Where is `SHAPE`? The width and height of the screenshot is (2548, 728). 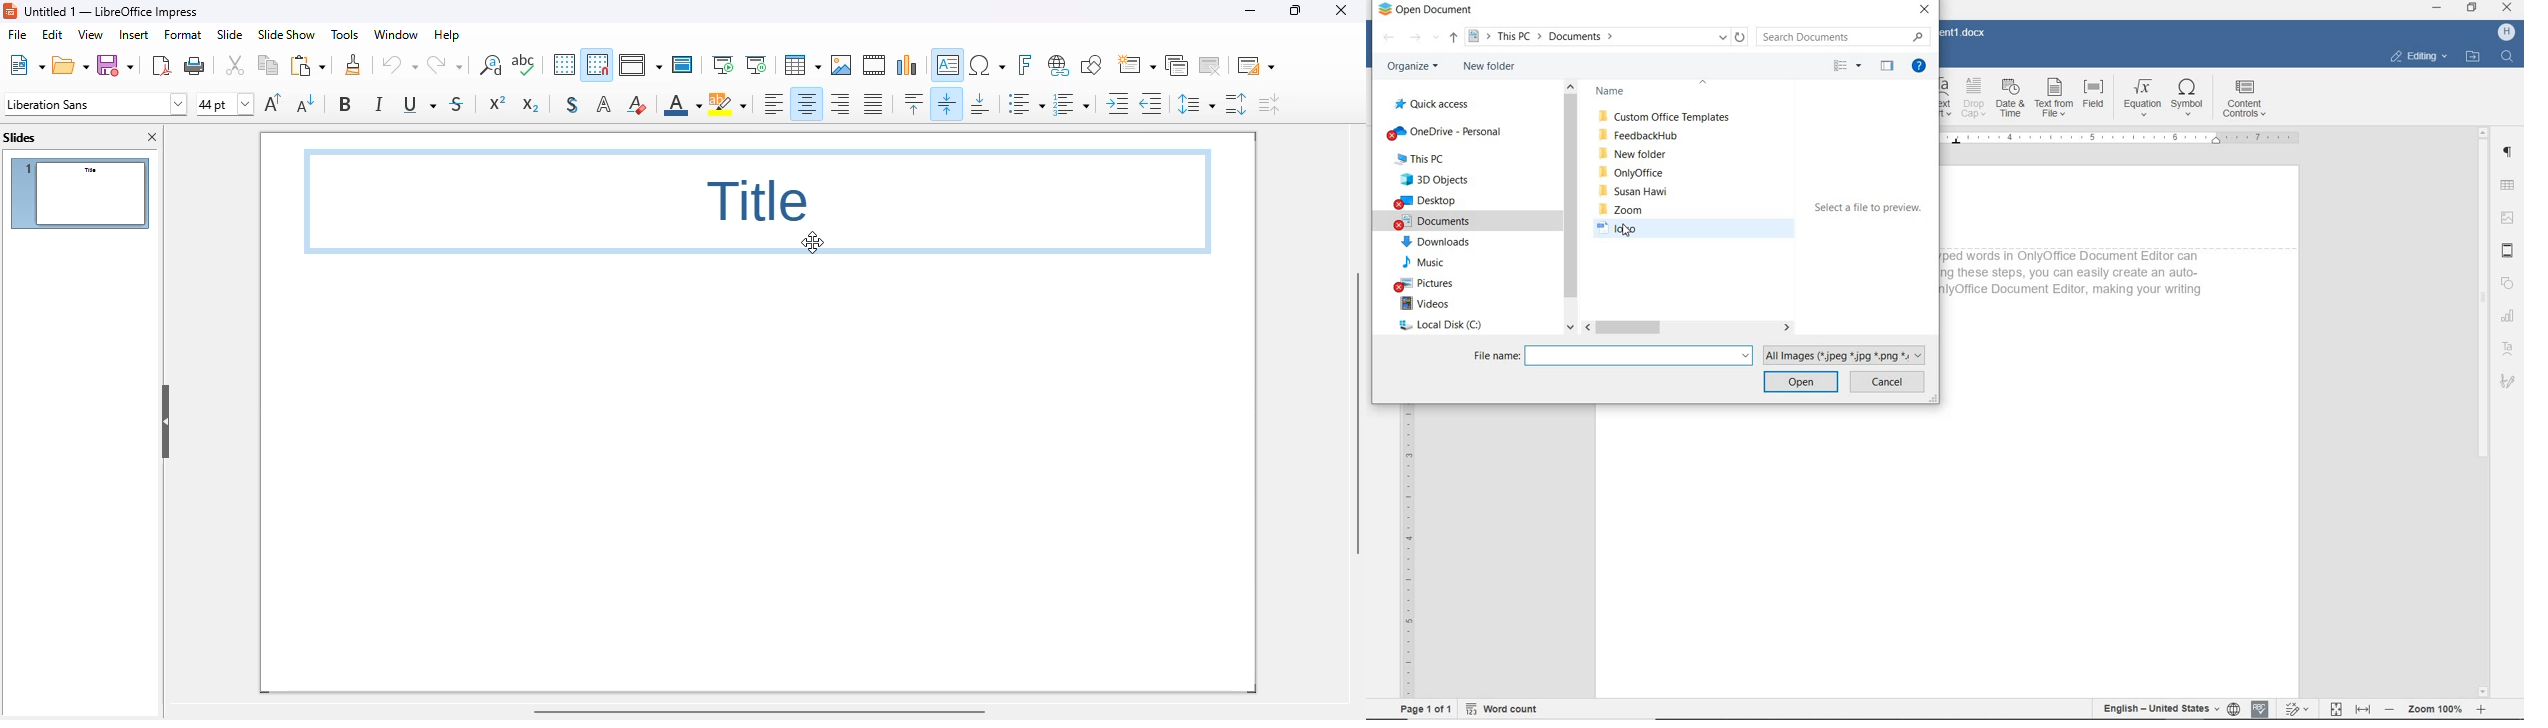 SHAPE is located at coordinates (2509, 284).